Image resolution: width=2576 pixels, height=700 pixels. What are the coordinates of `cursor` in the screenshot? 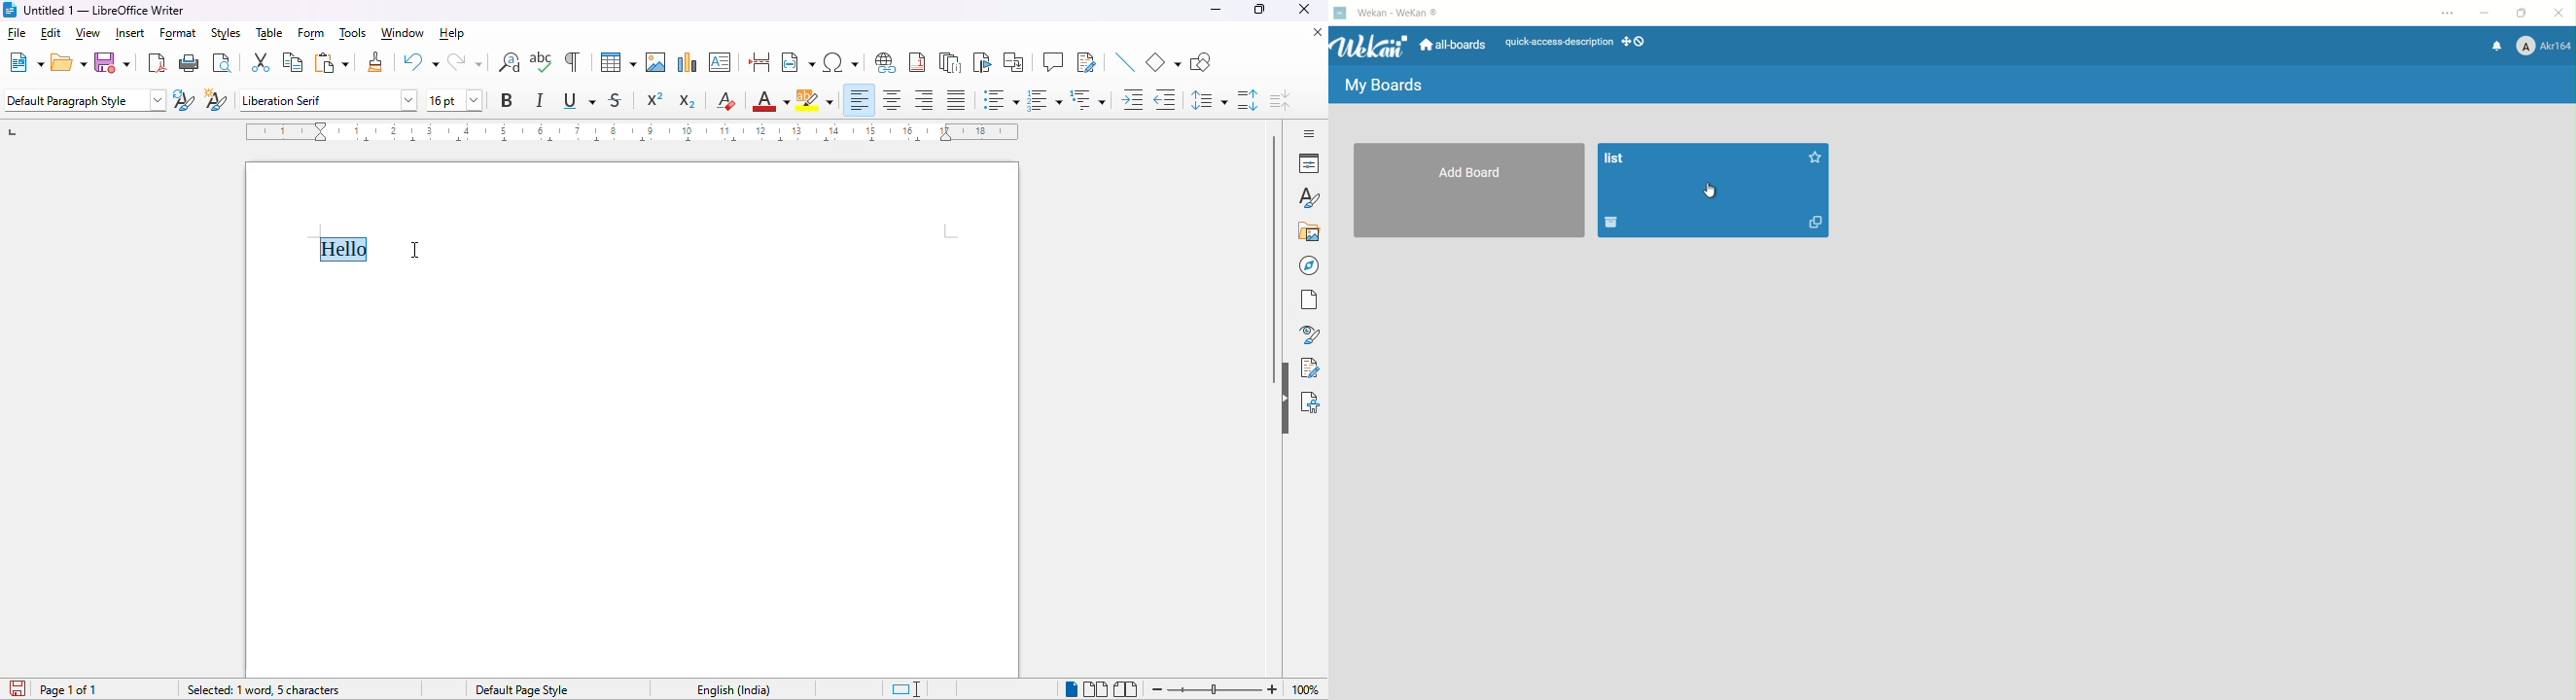 It's located at (415, 250).